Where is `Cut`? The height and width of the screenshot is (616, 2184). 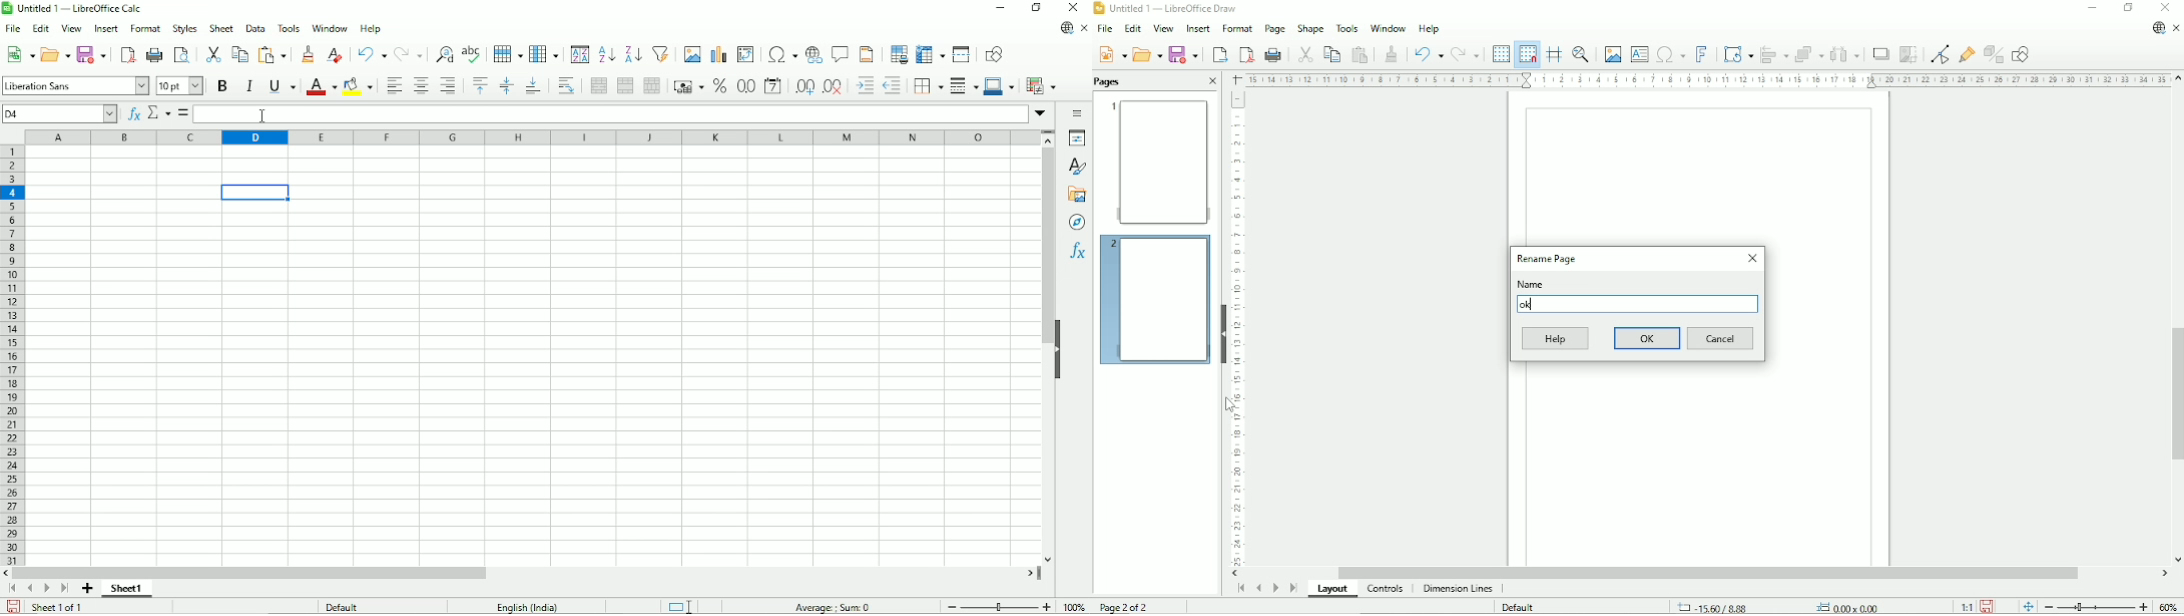 Cut is located at coordinates (1304, 53).